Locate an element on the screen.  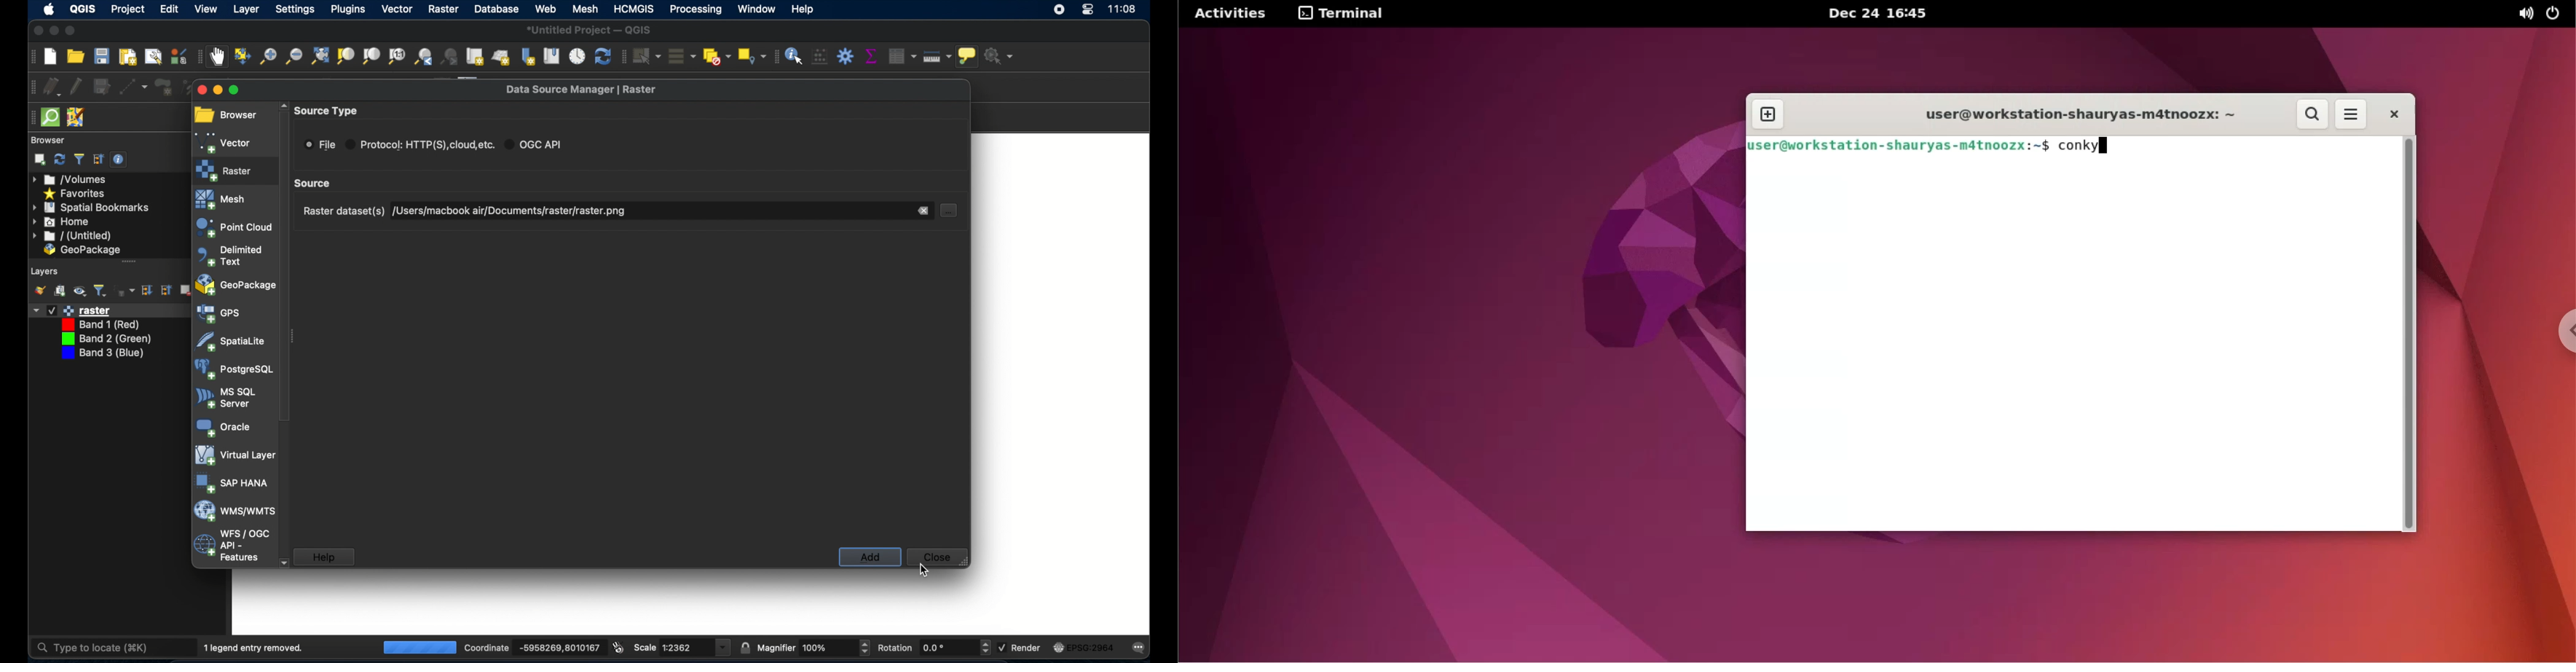
edit is located at coordinates (171, 10).